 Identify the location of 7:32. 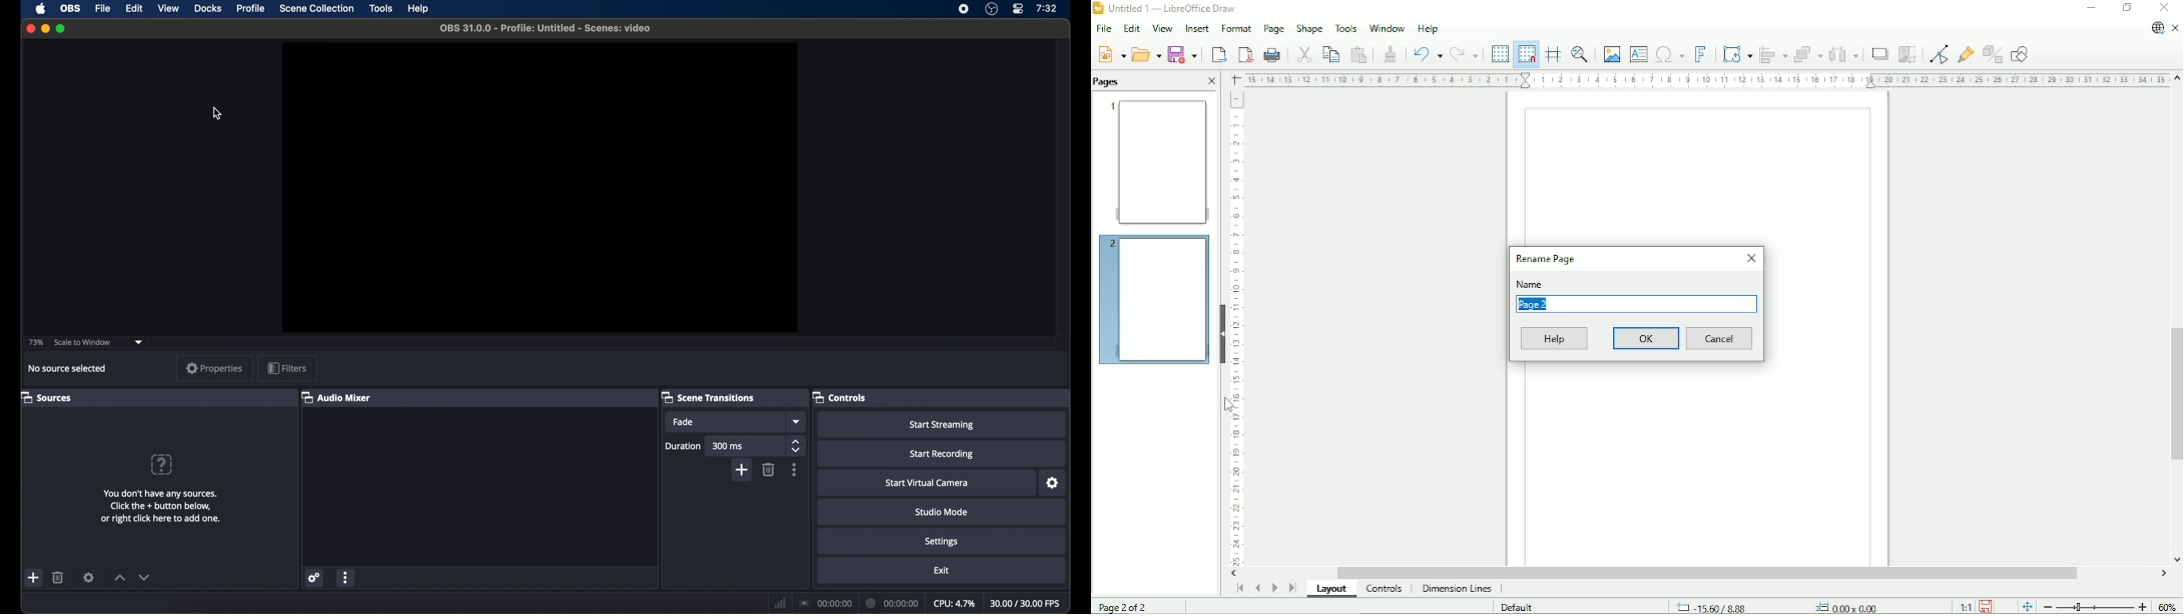
(1047, 9).